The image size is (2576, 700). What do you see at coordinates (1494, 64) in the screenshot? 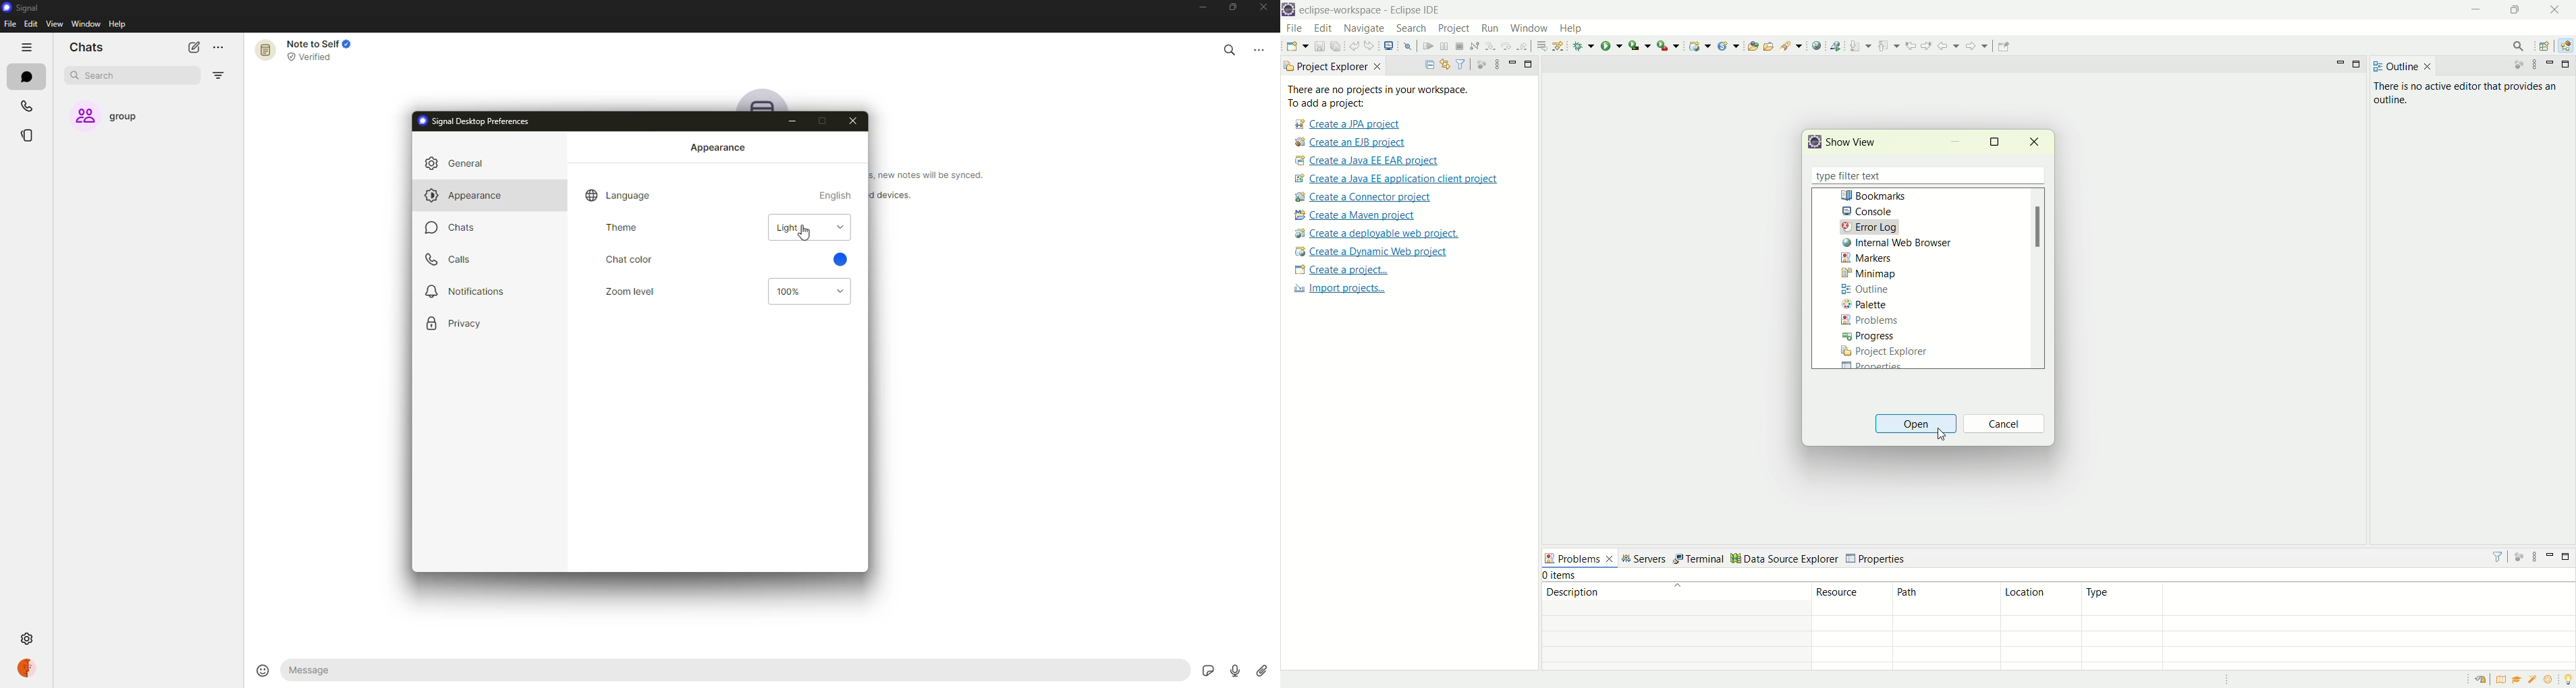
I see `view menu` at bounding box center [1494, 64].